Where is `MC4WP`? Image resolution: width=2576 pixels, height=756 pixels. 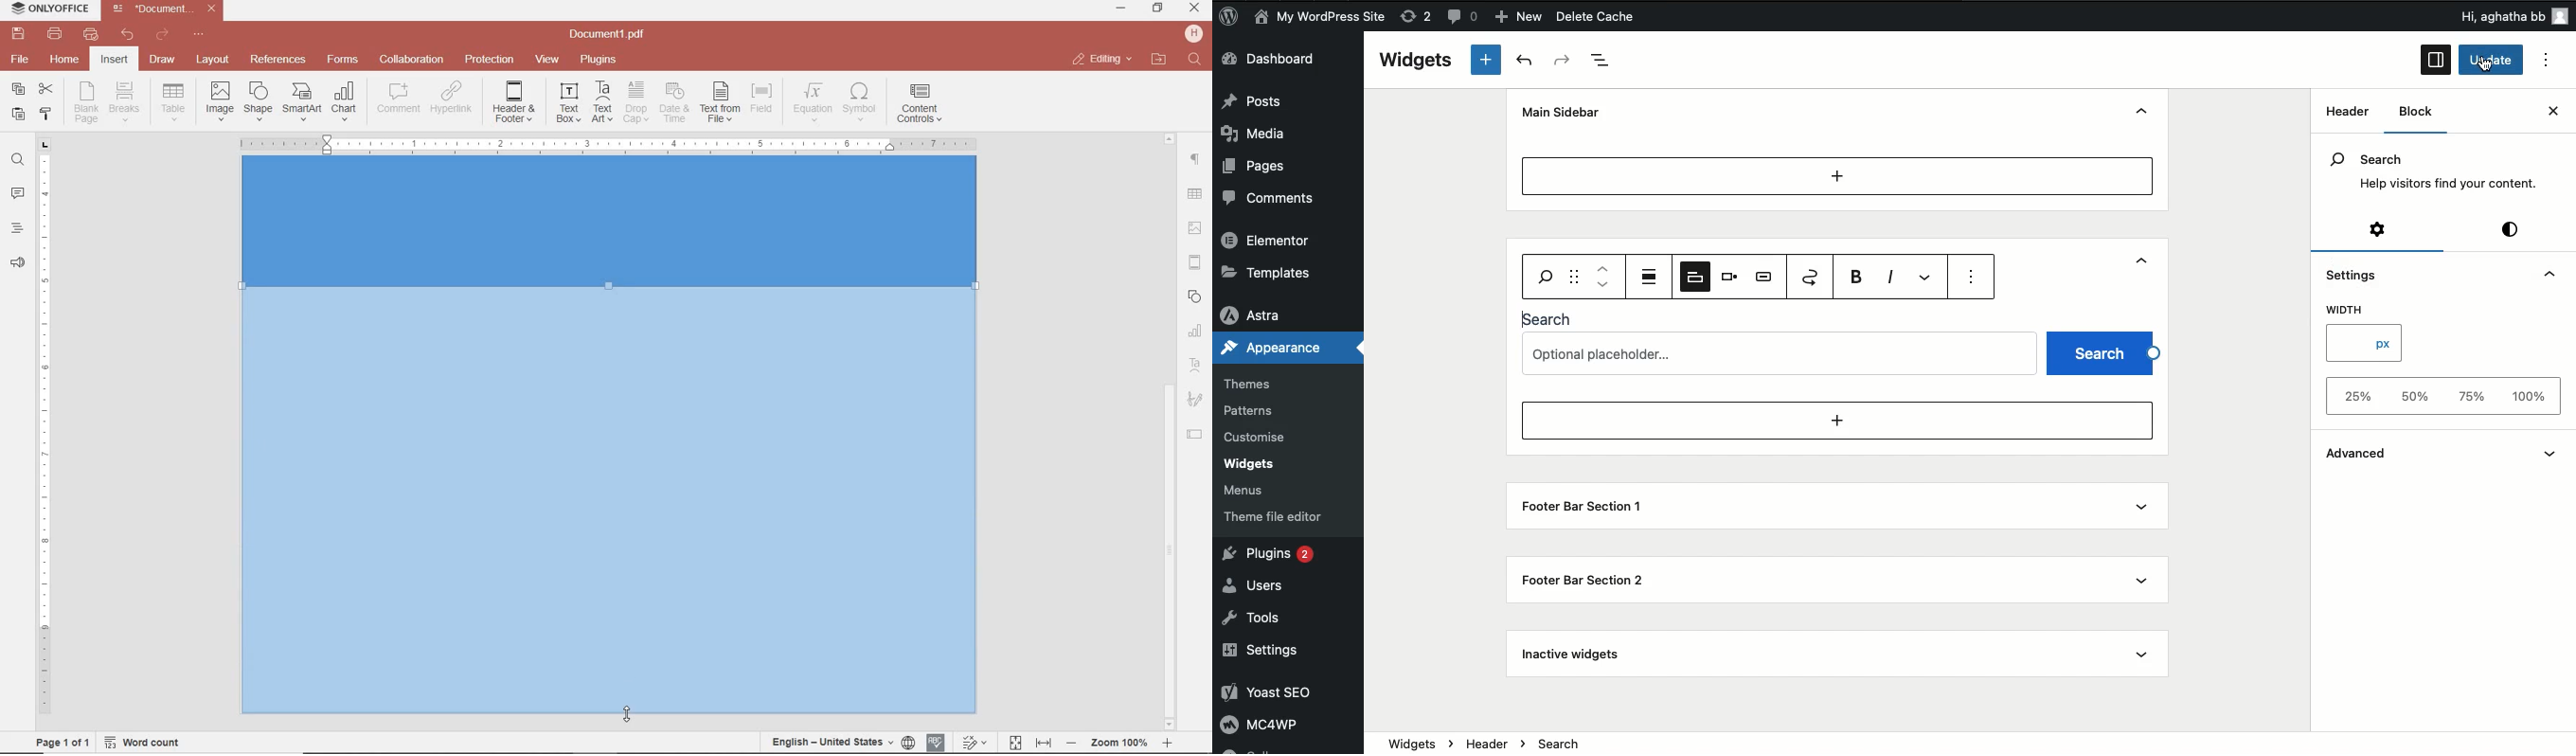
MC4WP is located at coordinates (1268, 727).